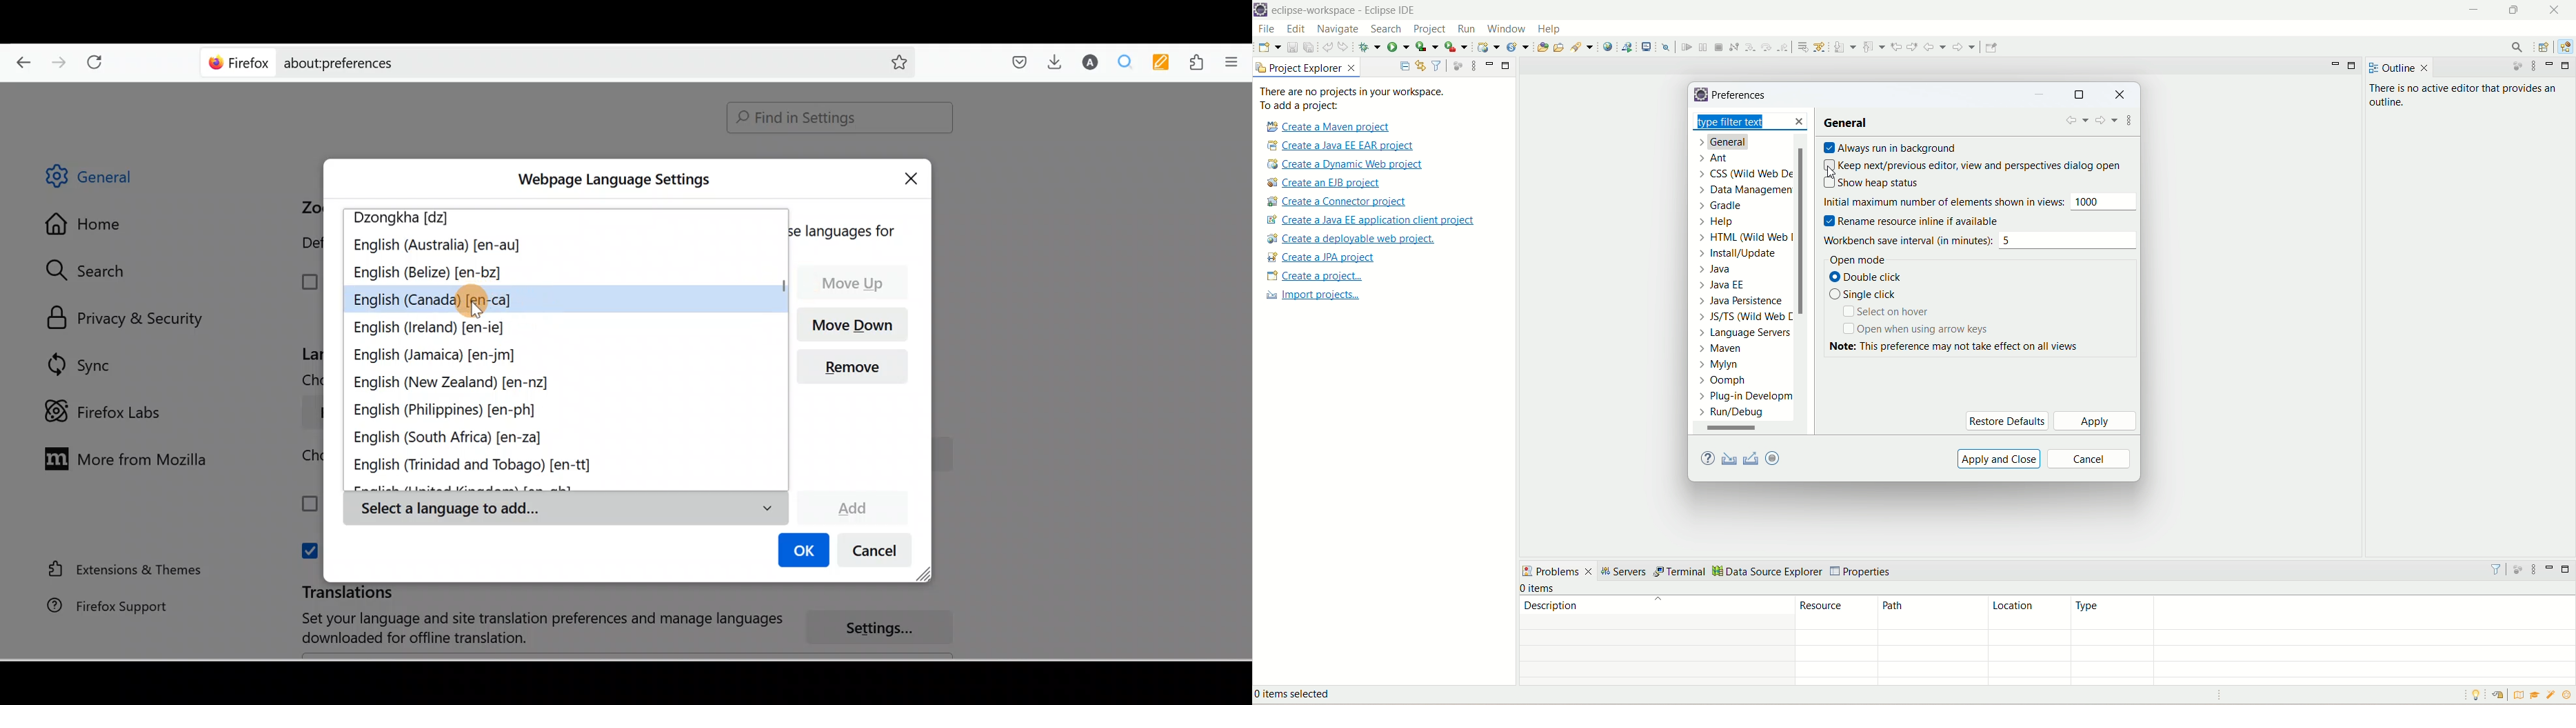 The height and width of the screenshot is (728, 2576). I want to click on General, so click(100, 179).